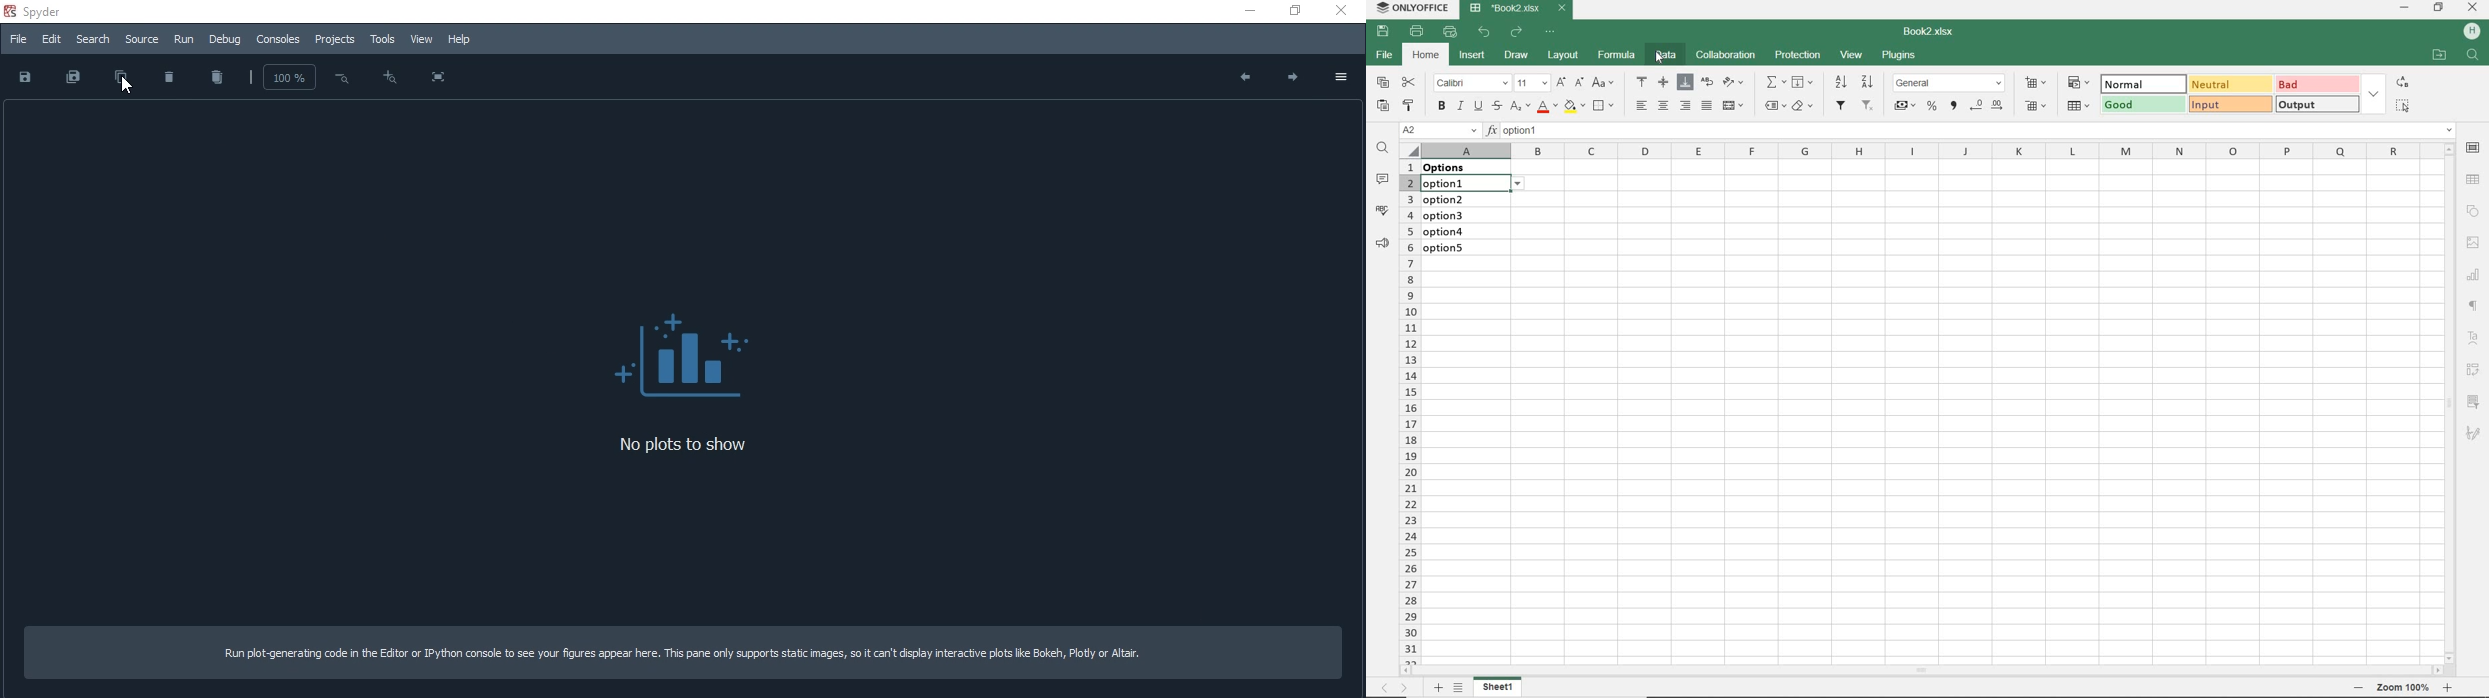  What do you see at coordinates (2475, 211) in the screenshot?
I see `SHAPE` at bounding box center [2475, 211].